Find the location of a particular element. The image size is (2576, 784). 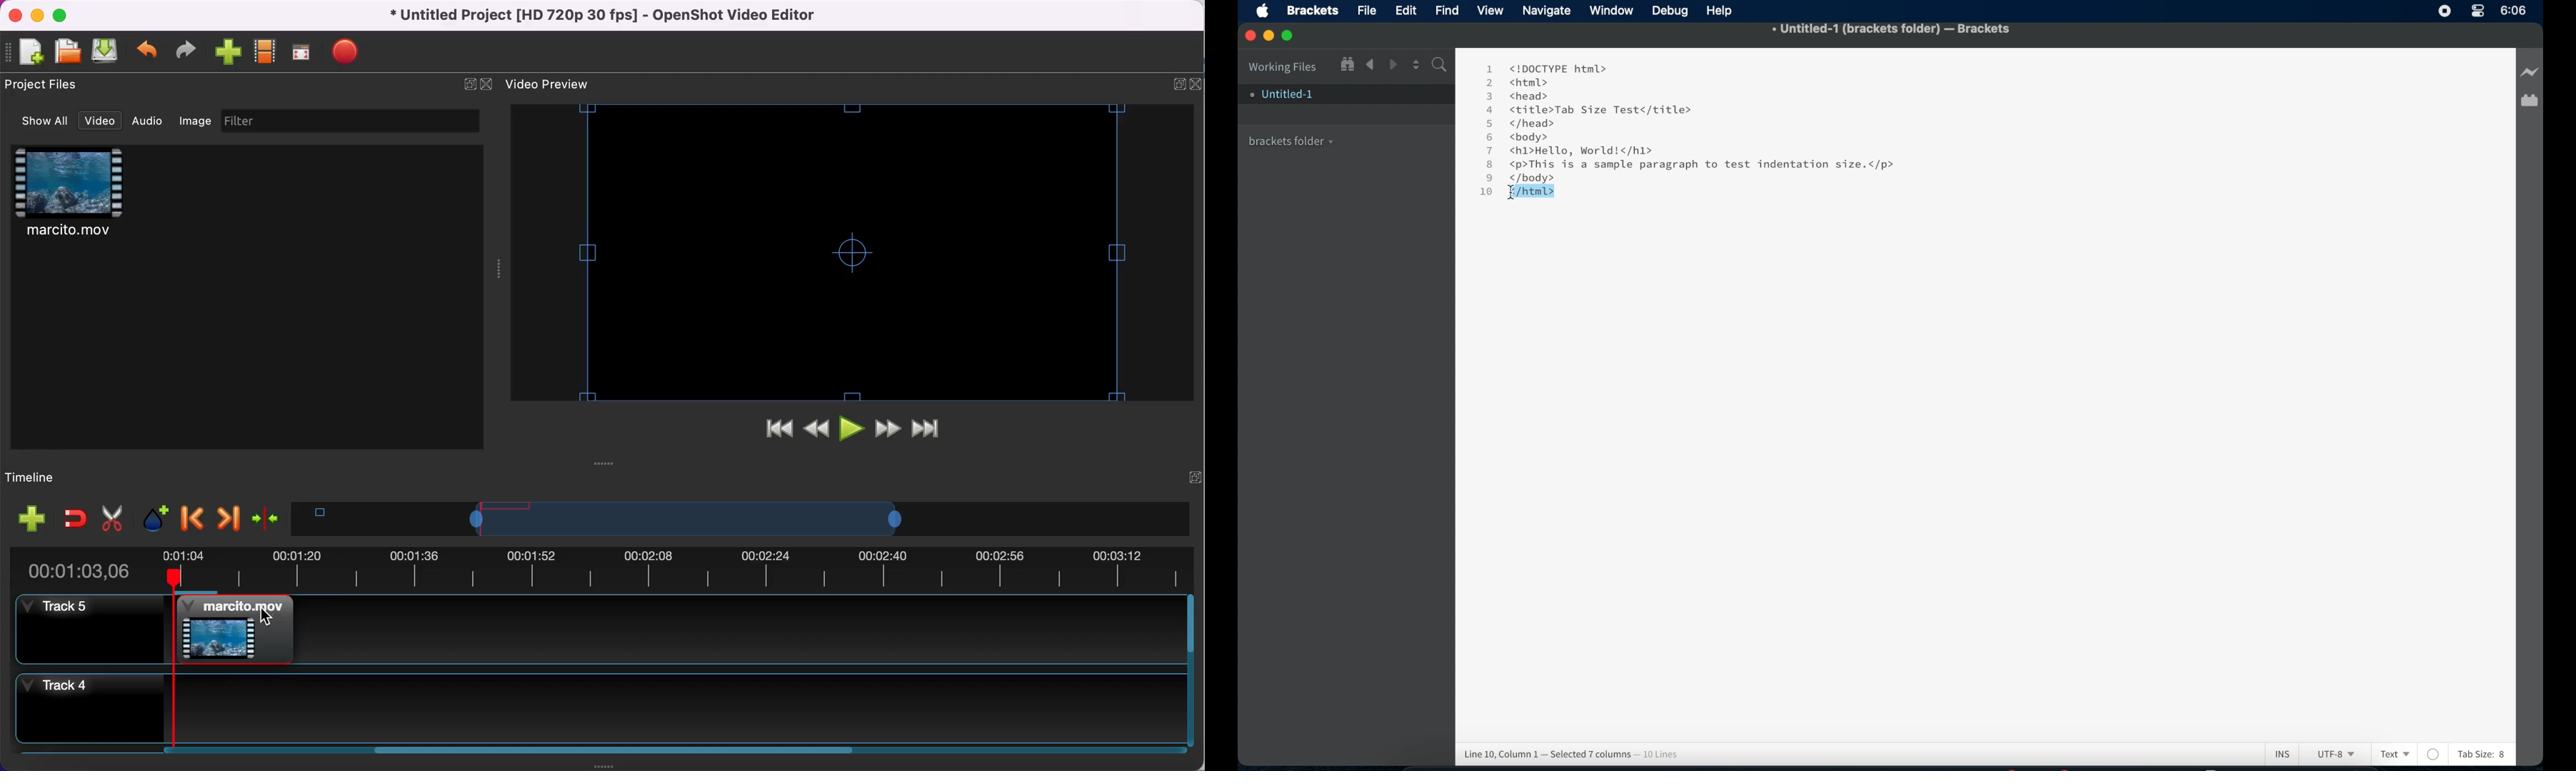

Recording is located at coordinates (2477, 12).